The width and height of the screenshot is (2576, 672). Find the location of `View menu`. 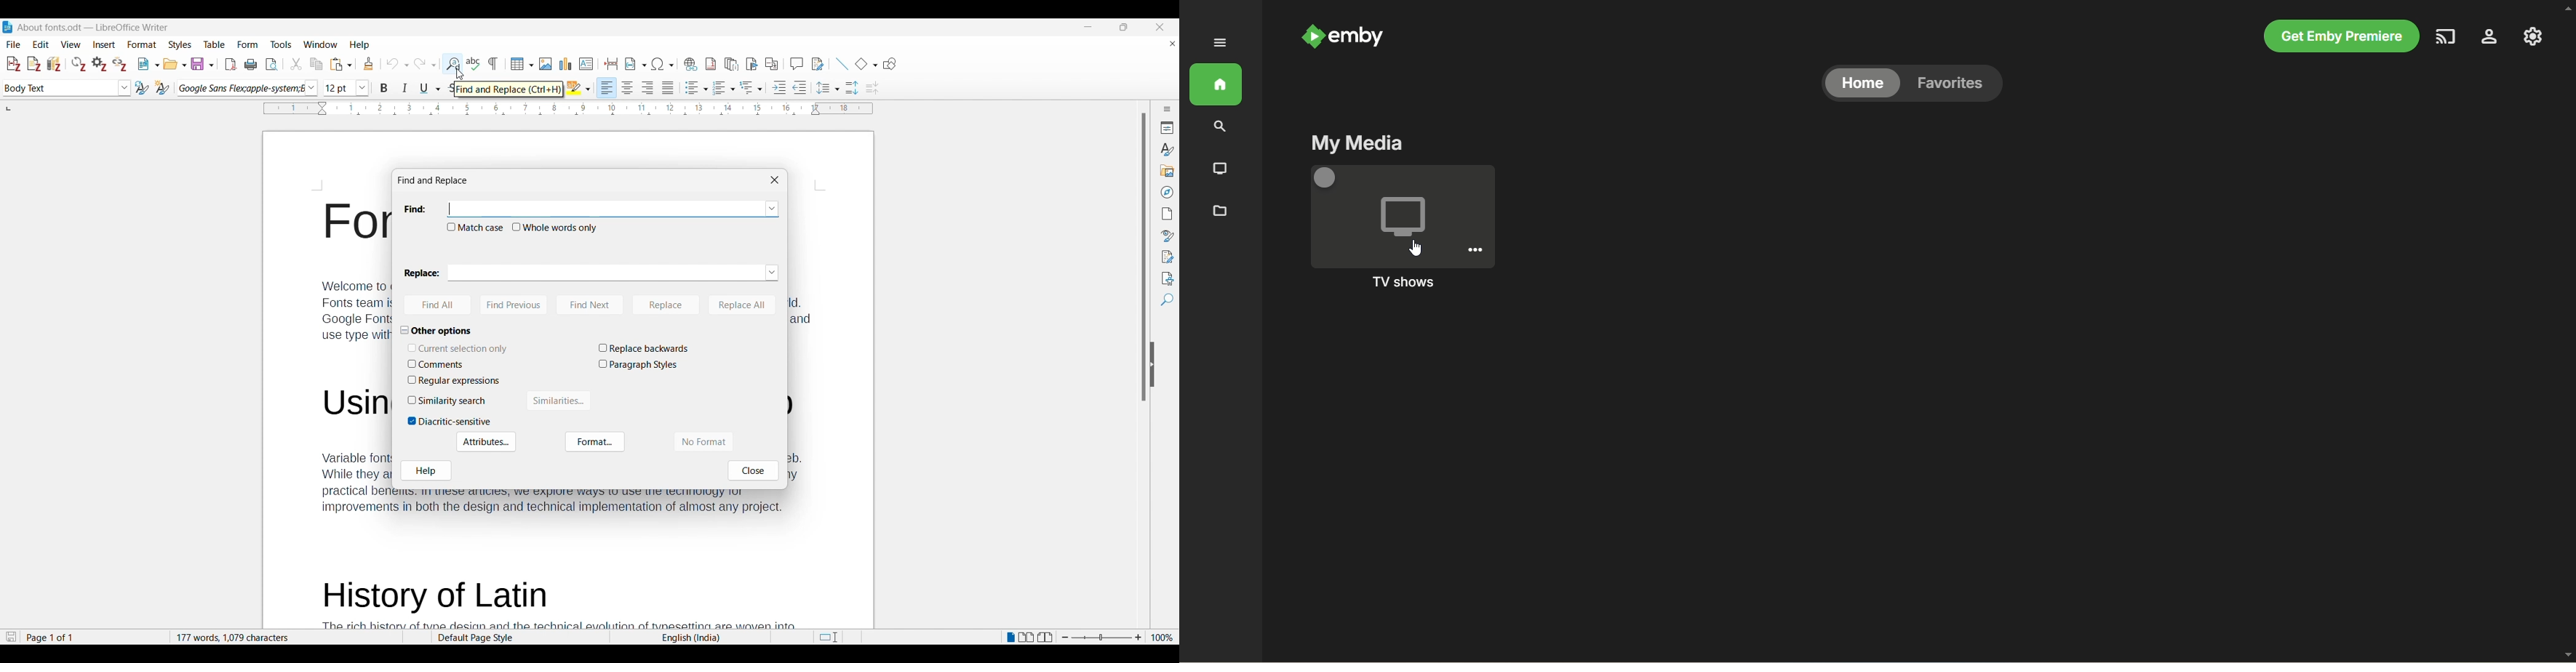

View menu is located at coordinates (71, 44).